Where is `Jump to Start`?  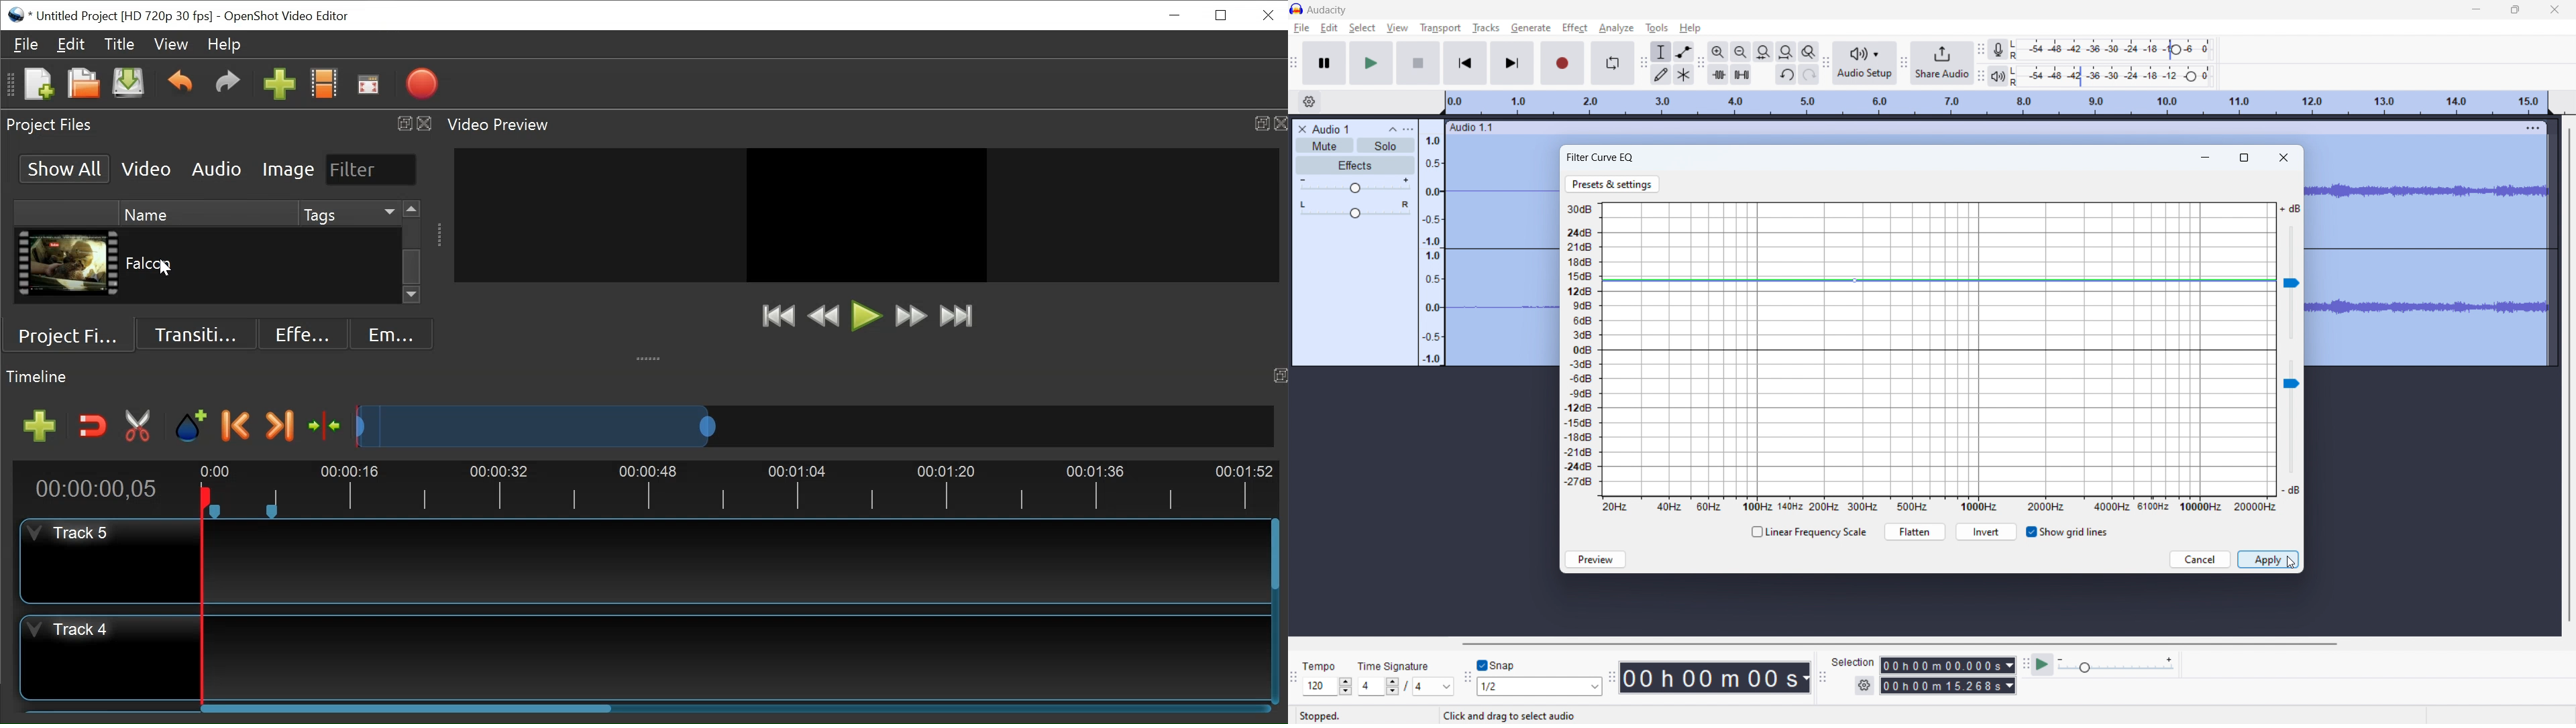
Jump to Start is located at coordinates (777, 317).